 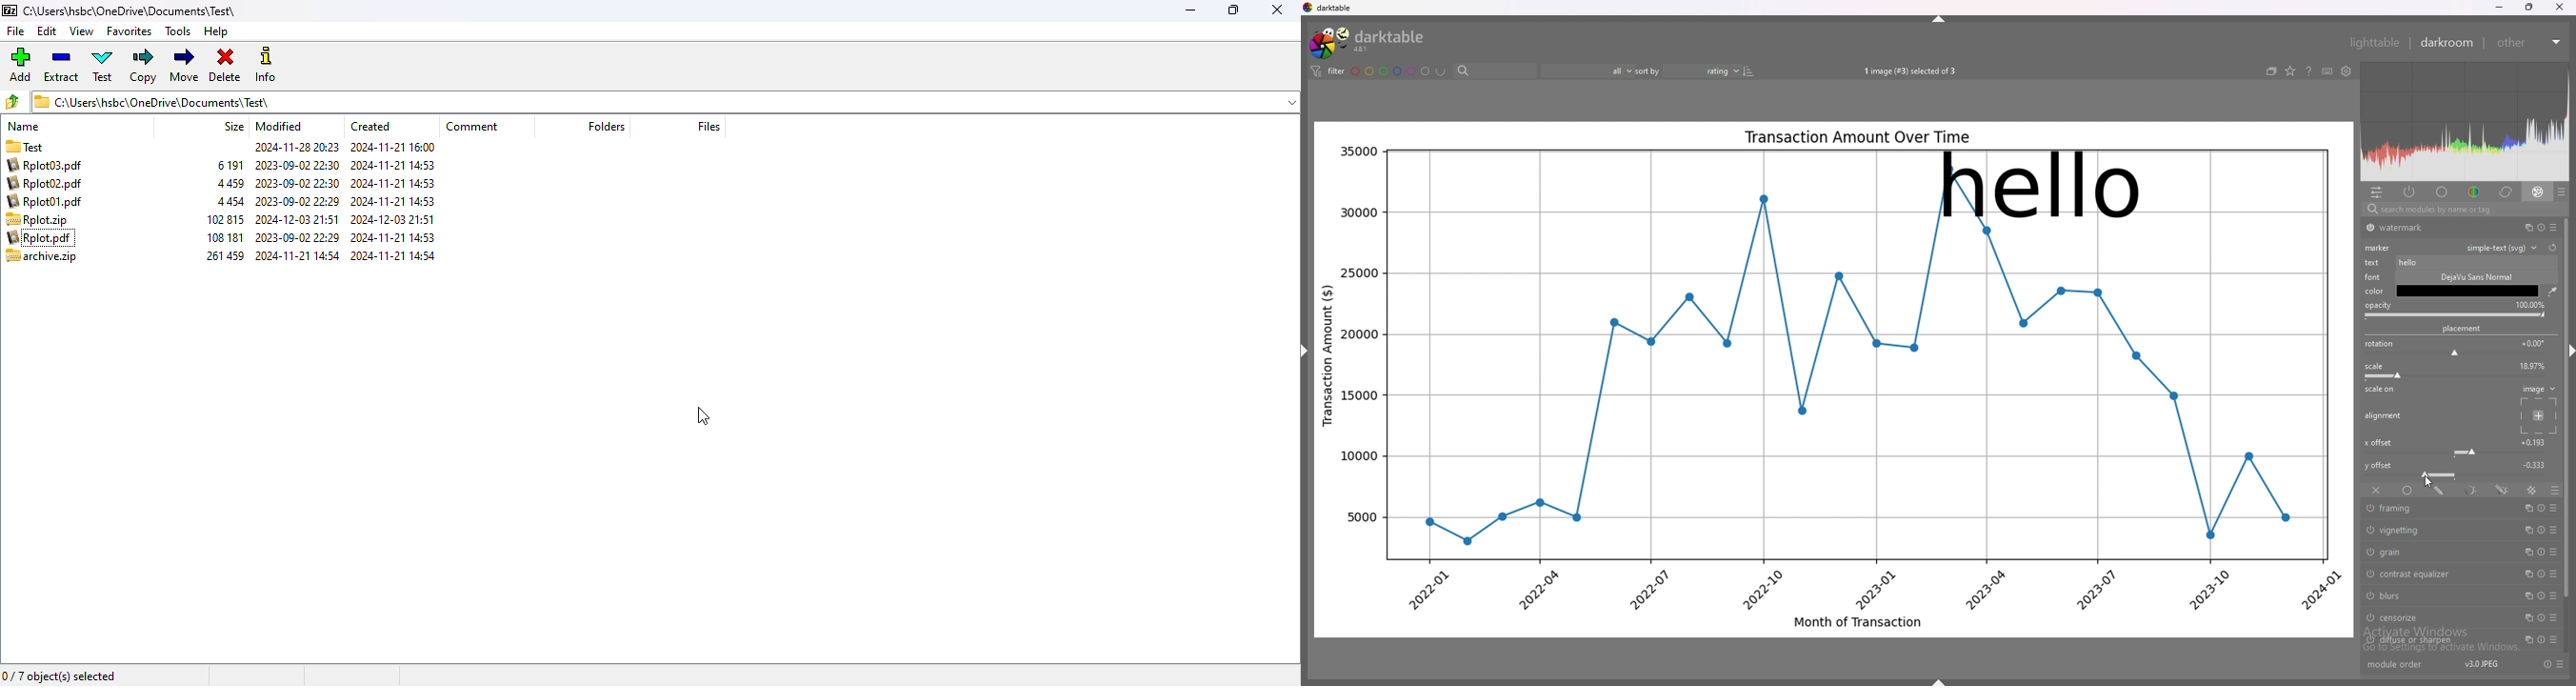 I want to click on scale on, so click(x=2381, y=391).